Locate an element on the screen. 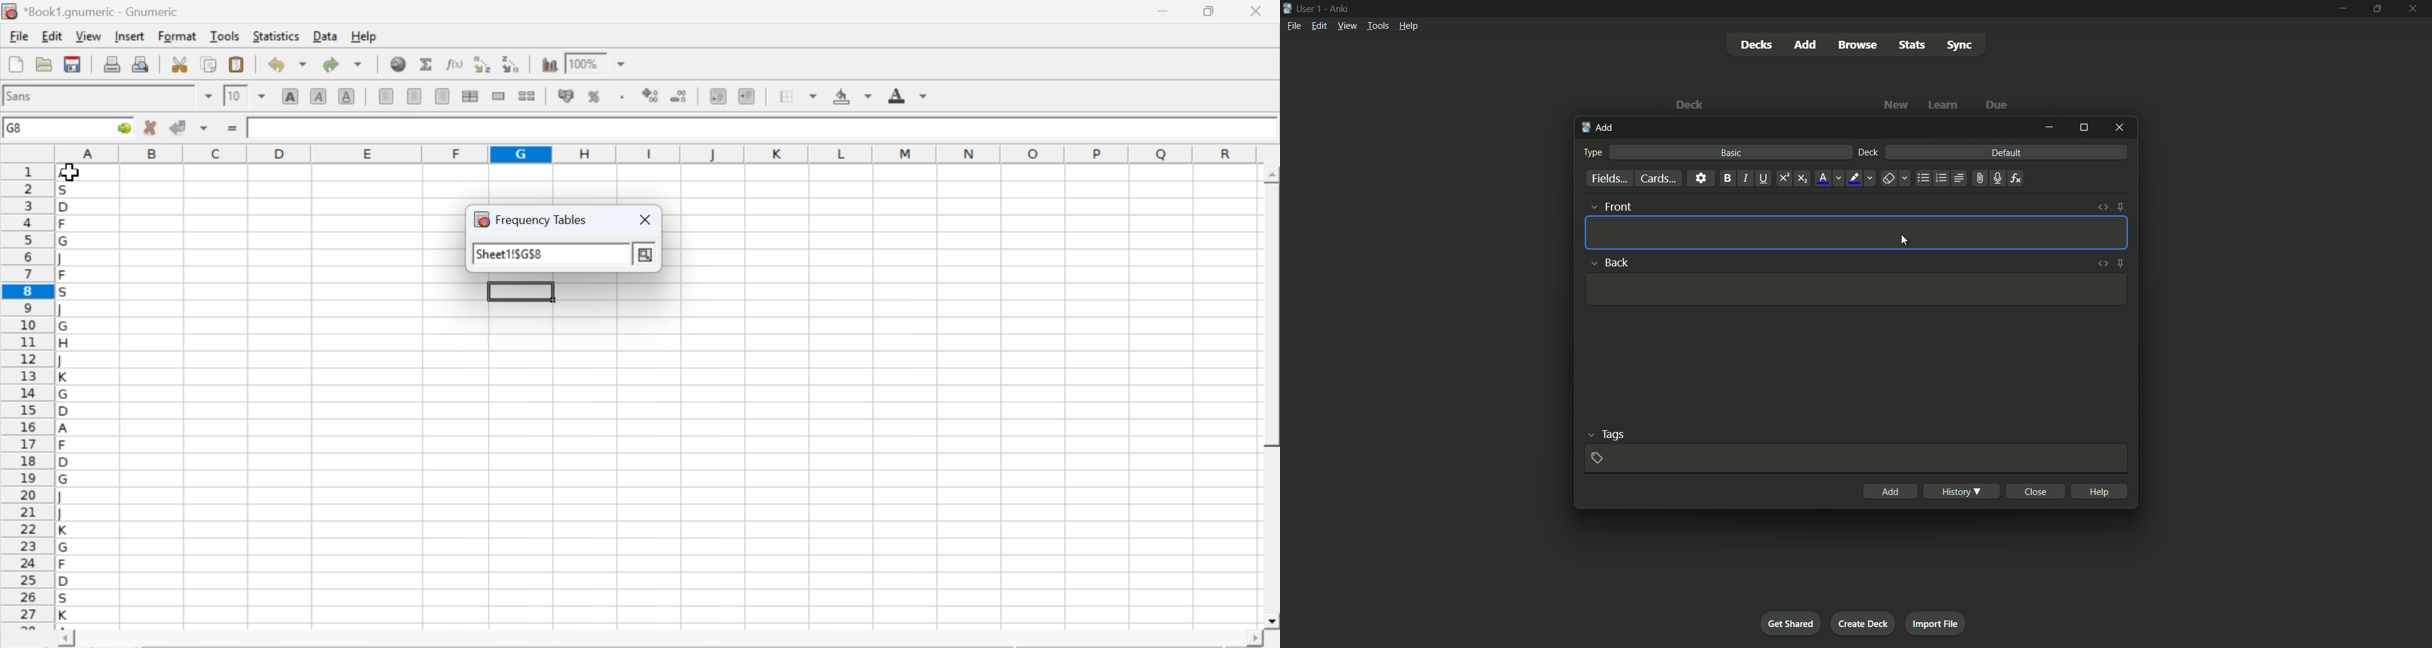 The width and height of the screenshot is (2436, 672). center horizontally is located at coordinates (415, 96).